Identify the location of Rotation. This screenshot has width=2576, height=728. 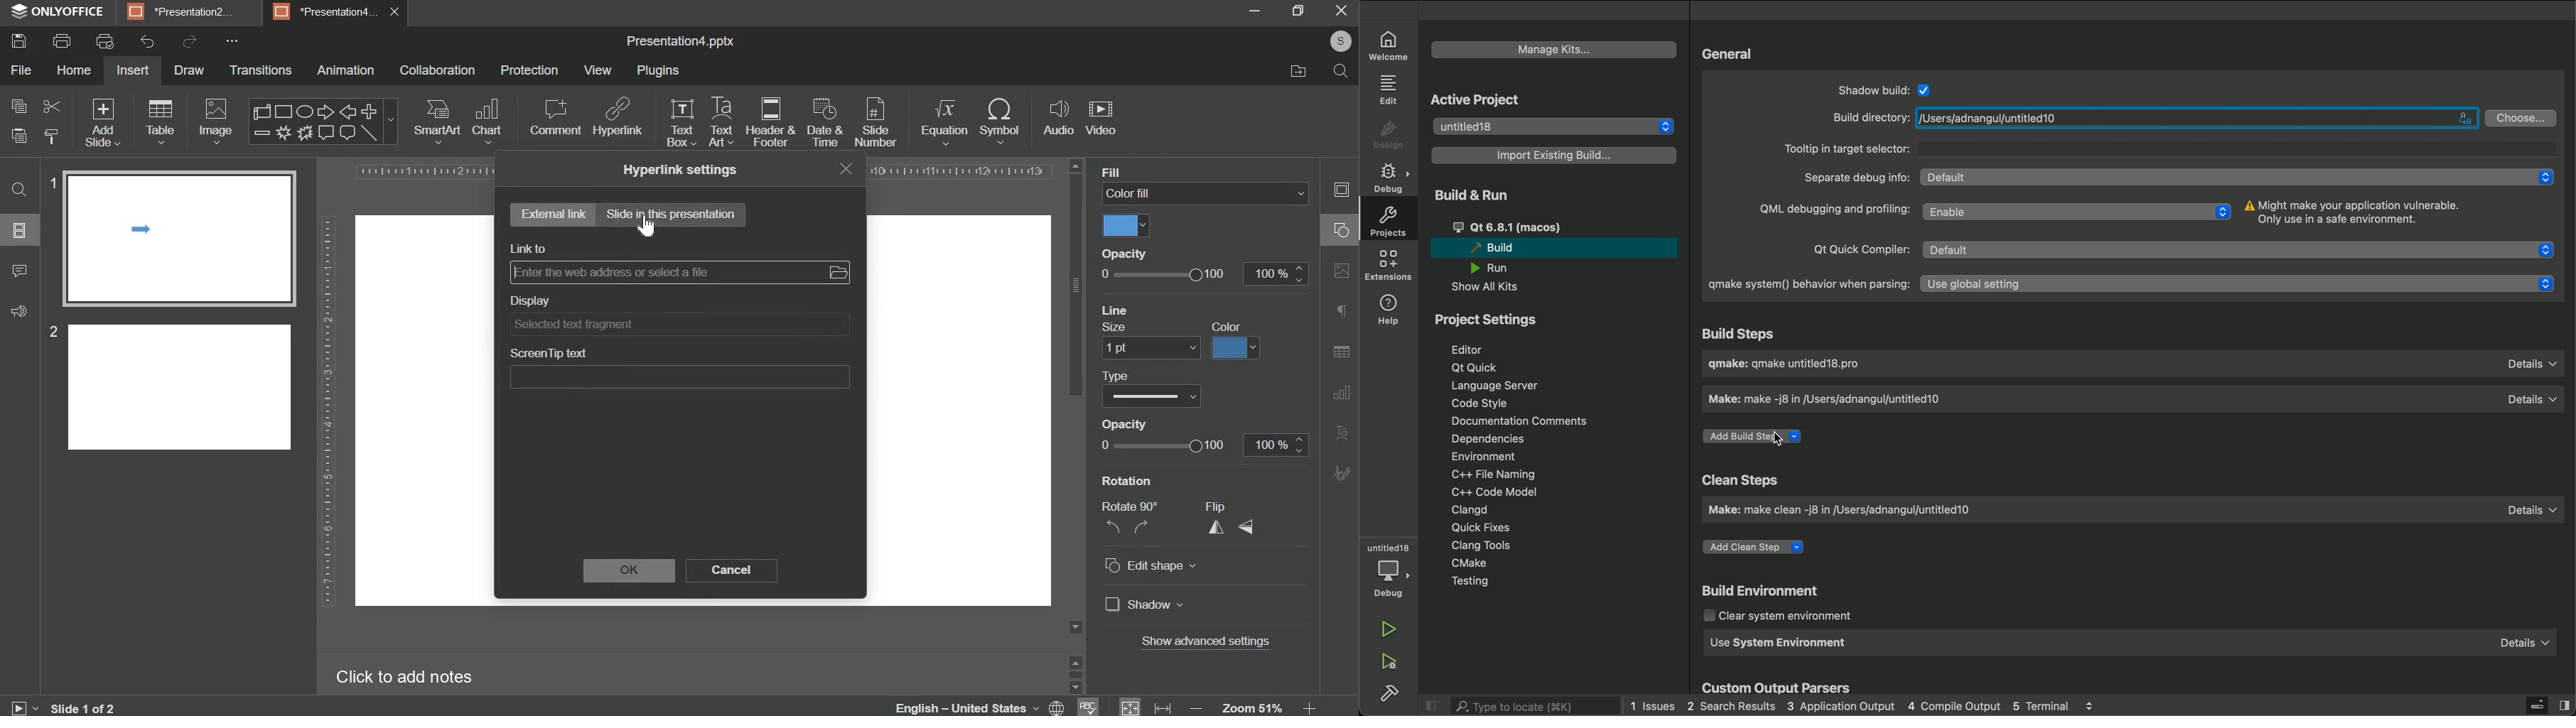
(1131, 482).